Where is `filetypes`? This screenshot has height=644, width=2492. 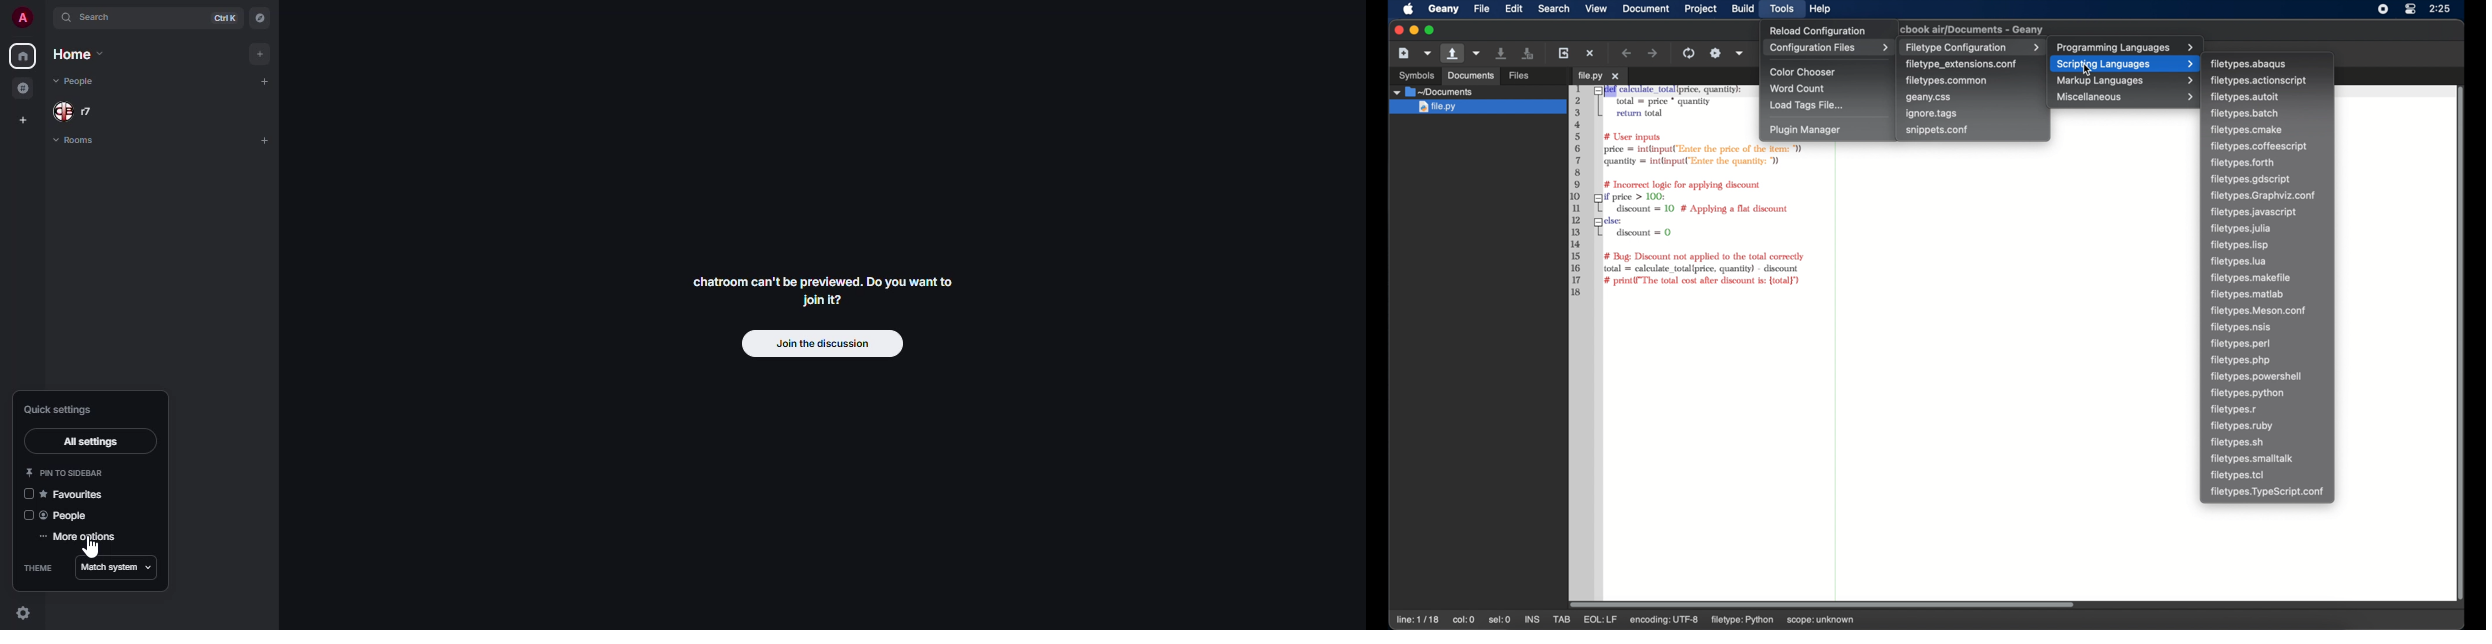
filetypes is located at coordinates (2258, 146).